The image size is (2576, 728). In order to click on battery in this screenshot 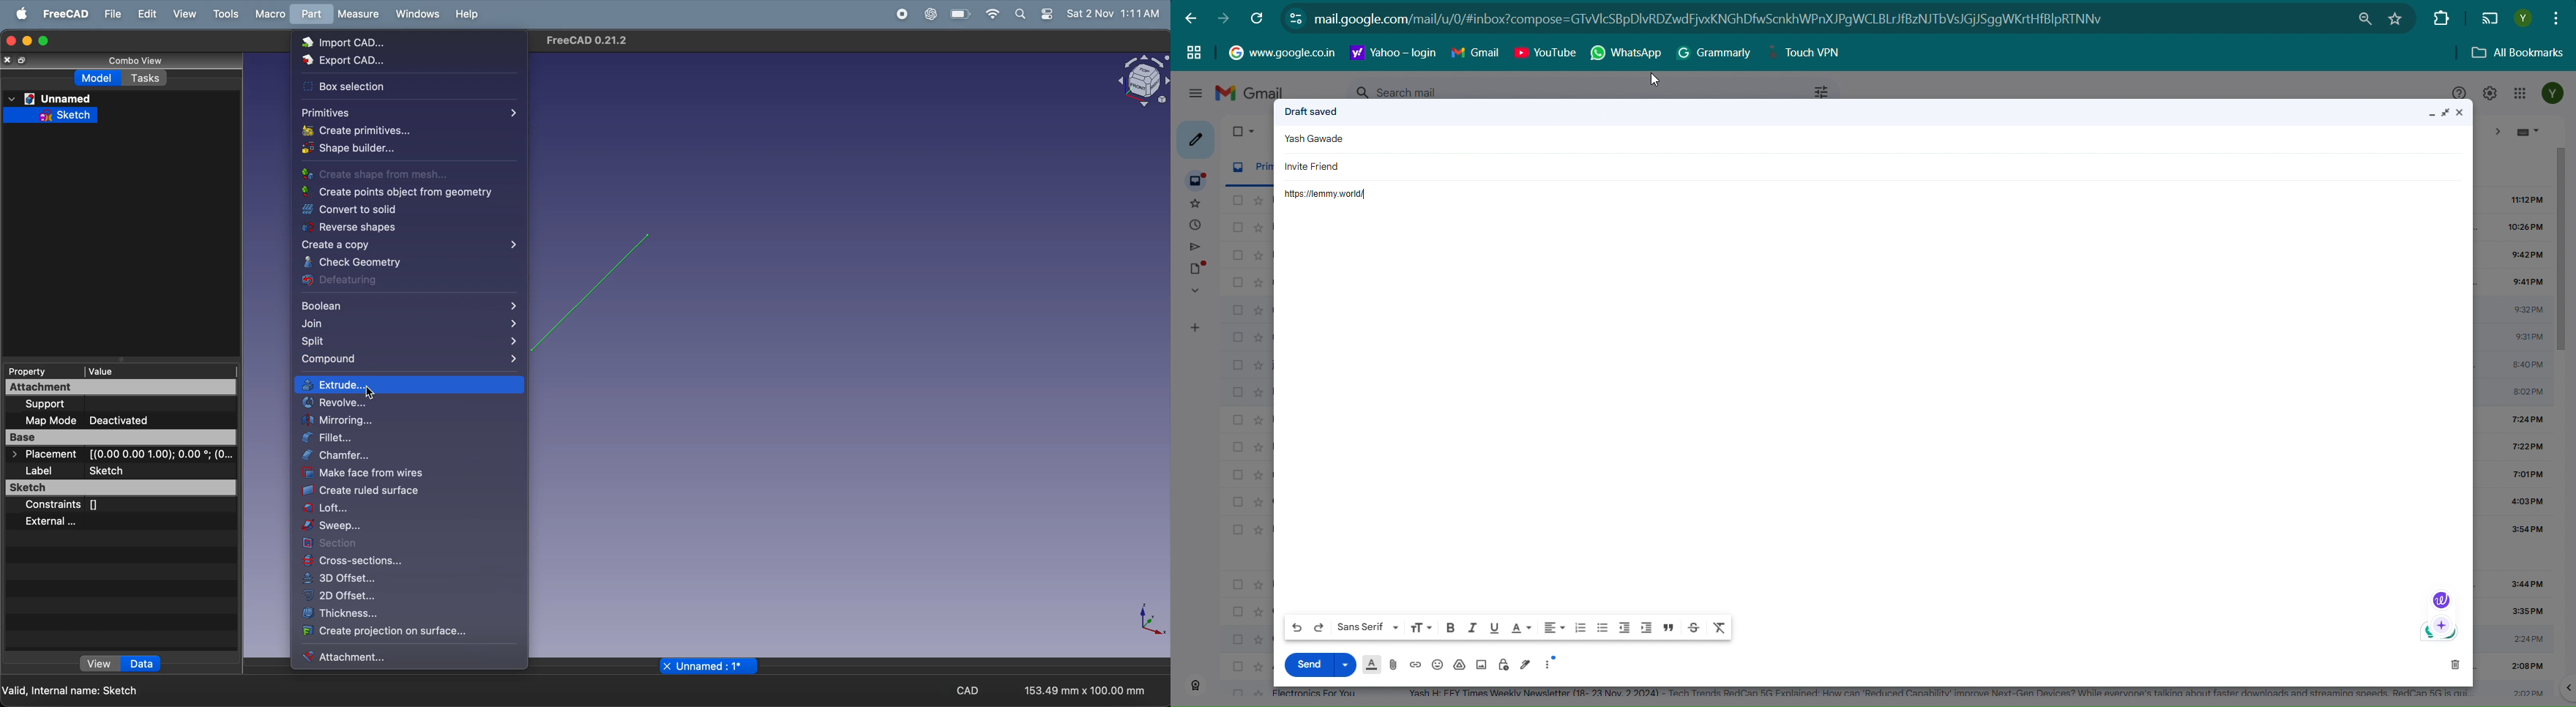, I will do `click(961, 14)`.